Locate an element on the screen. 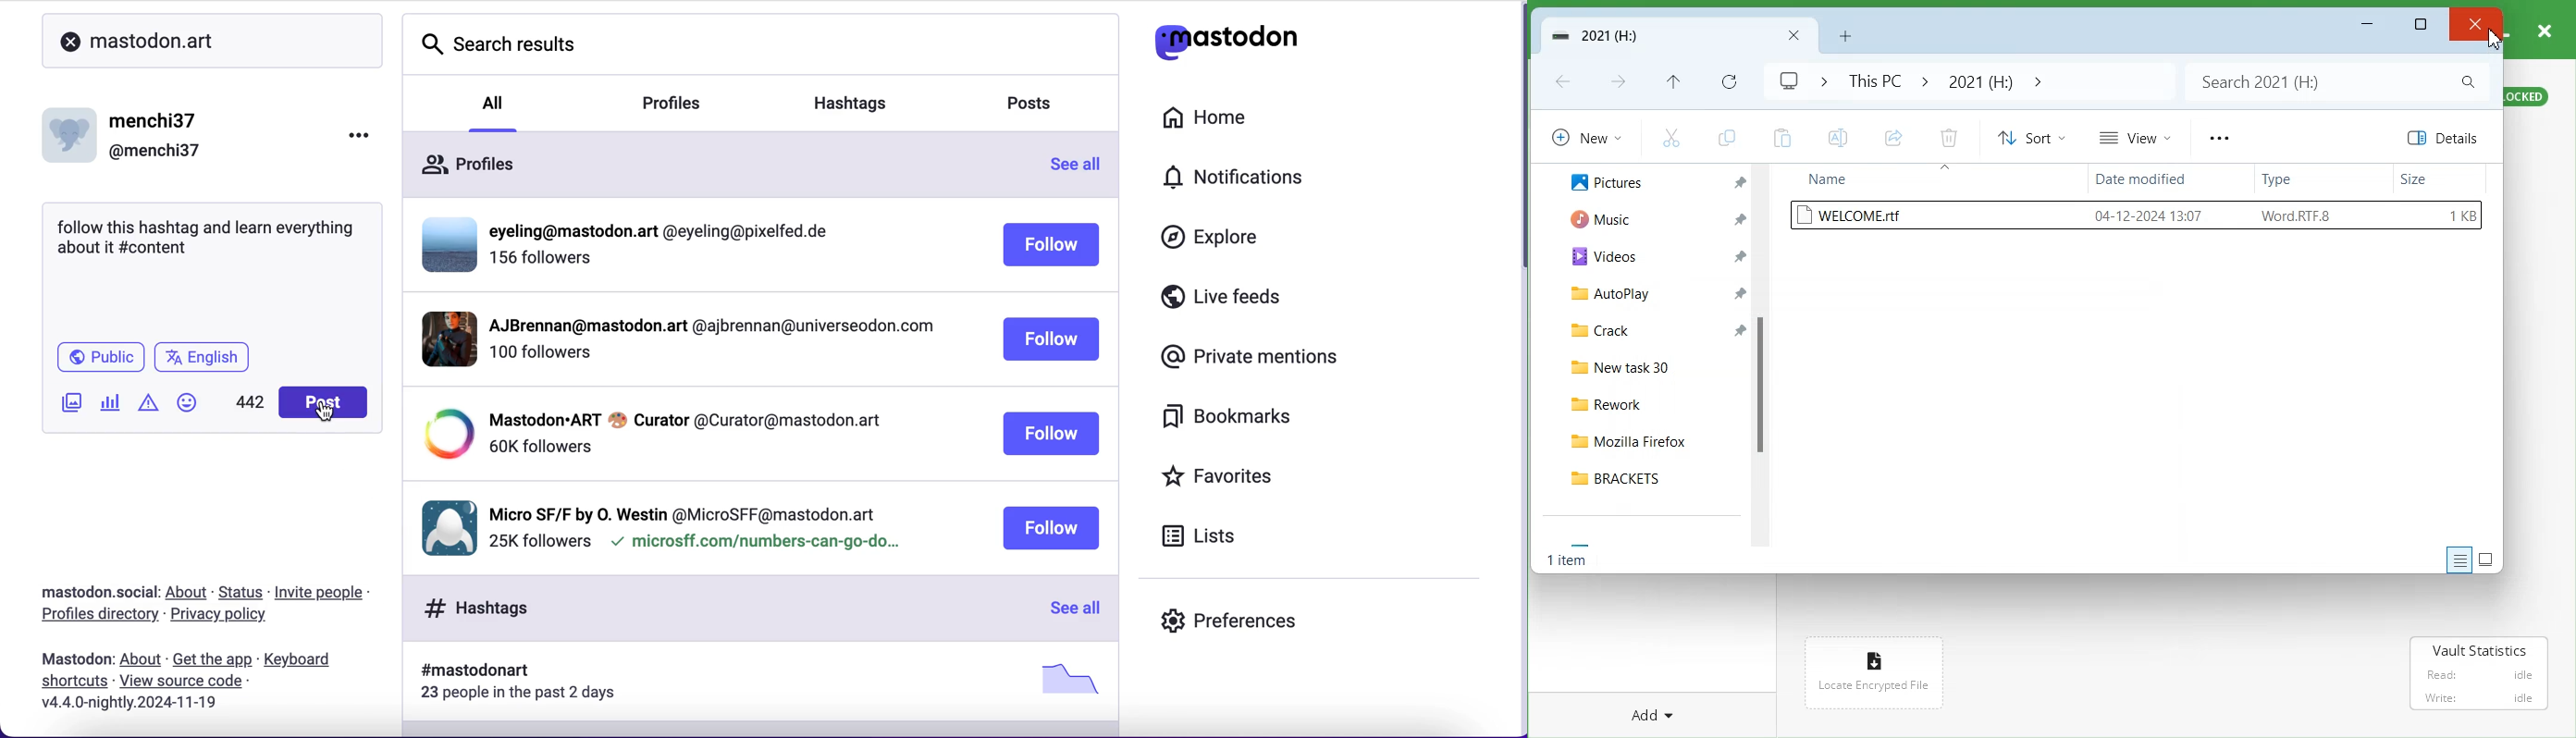 This screenshot has width=2576, height=756. 23 people in the past 2 days is located at coordinates (526, 695).